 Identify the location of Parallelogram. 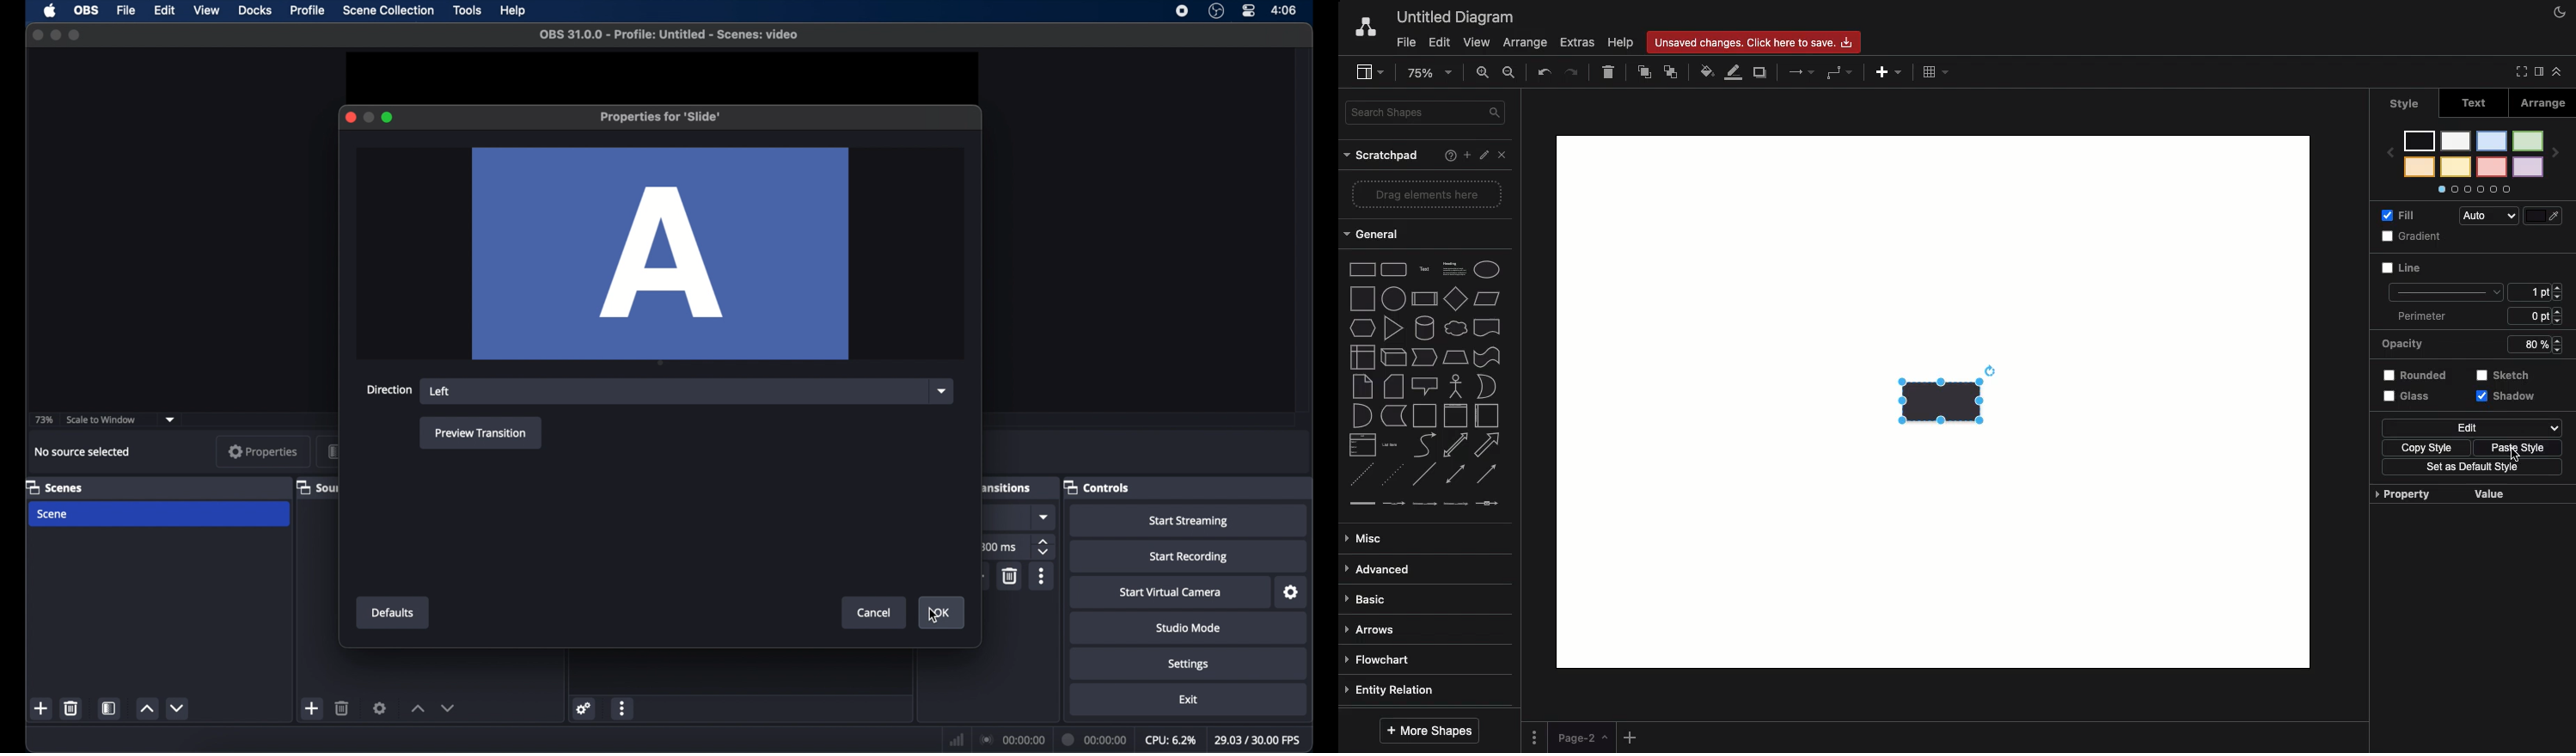
(1485, 297).